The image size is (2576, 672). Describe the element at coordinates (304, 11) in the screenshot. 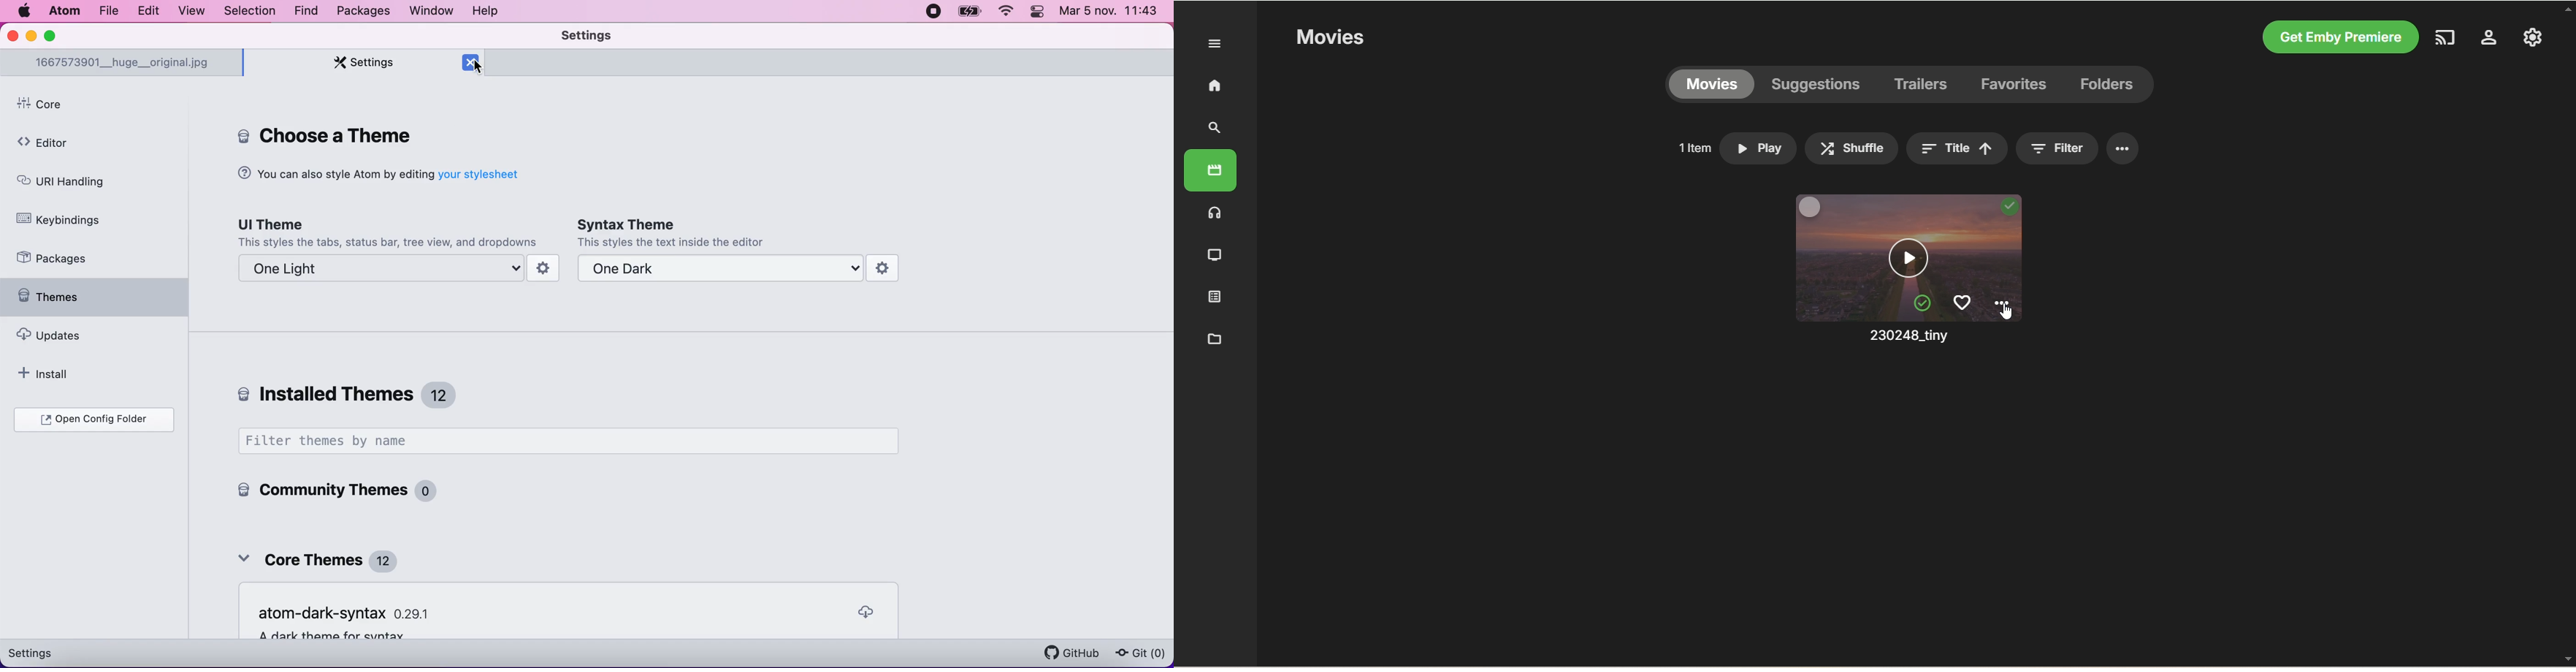

I see `find` at that location.